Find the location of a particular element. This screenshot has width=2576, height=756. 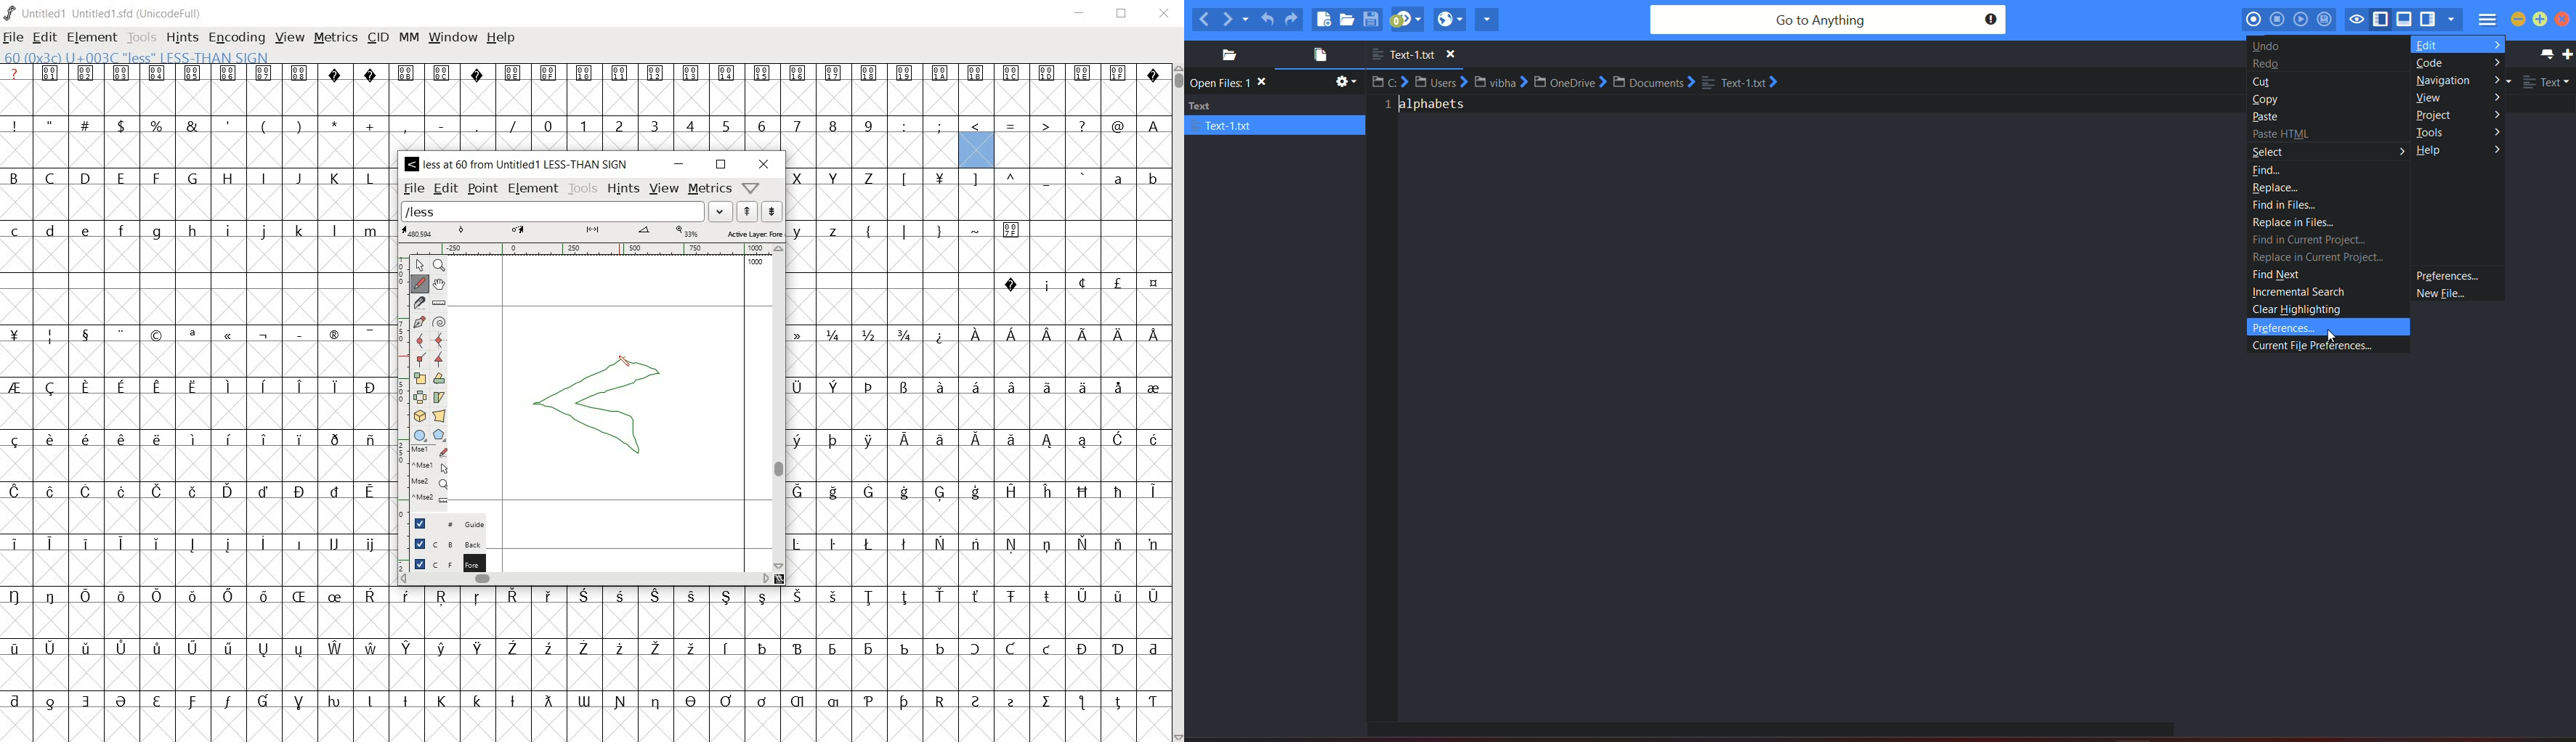

empty cells is located at coordinates (976, 307).